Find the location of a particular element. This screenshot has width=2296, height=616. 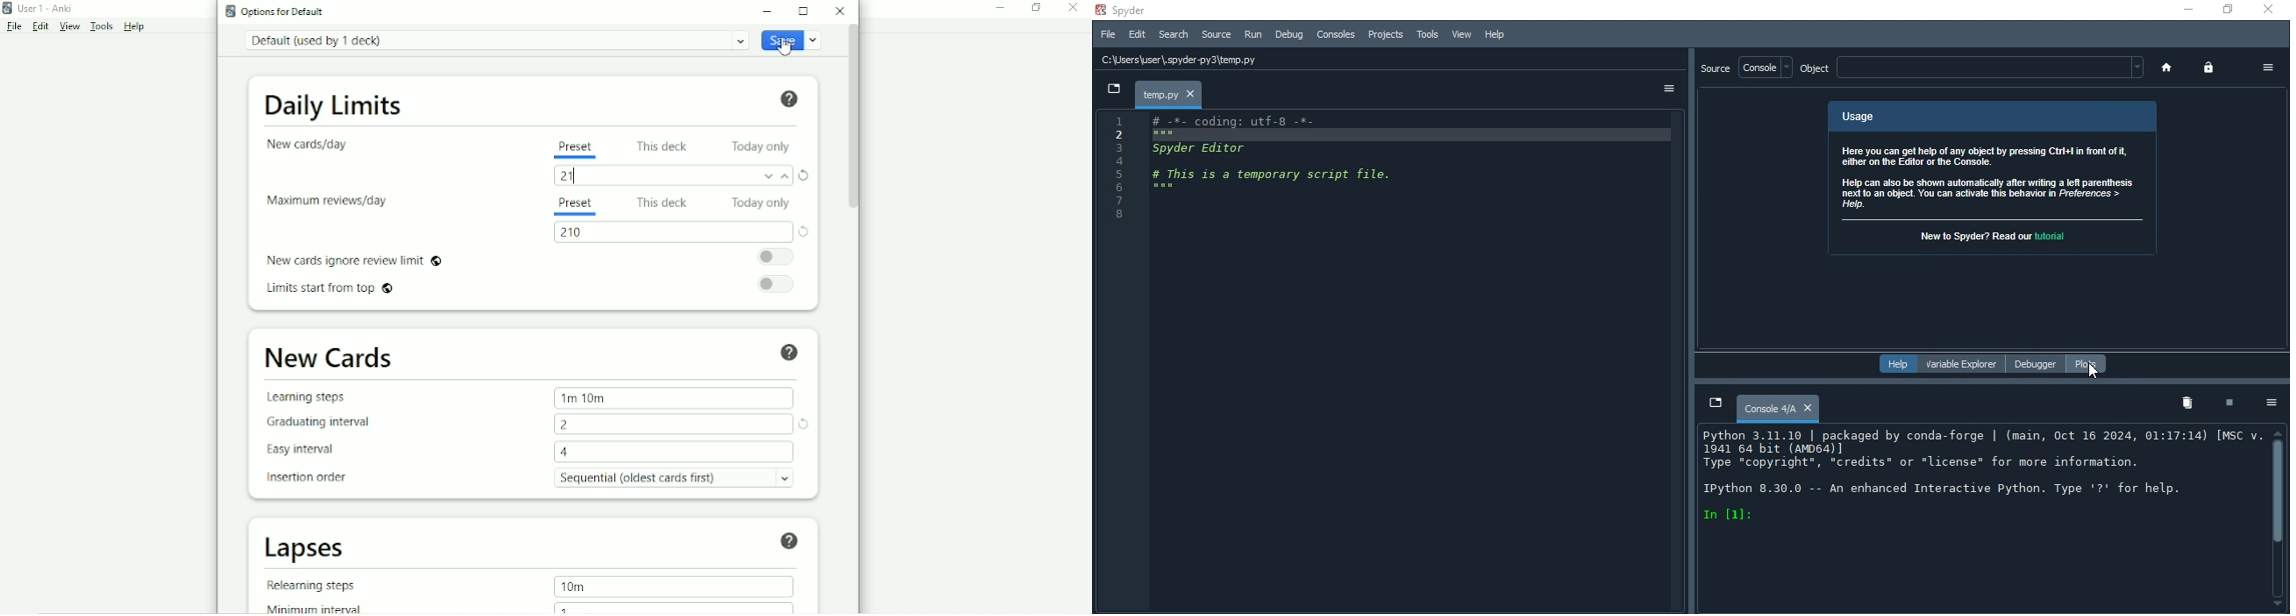

1m 10m is located at coordinates (584, 397).